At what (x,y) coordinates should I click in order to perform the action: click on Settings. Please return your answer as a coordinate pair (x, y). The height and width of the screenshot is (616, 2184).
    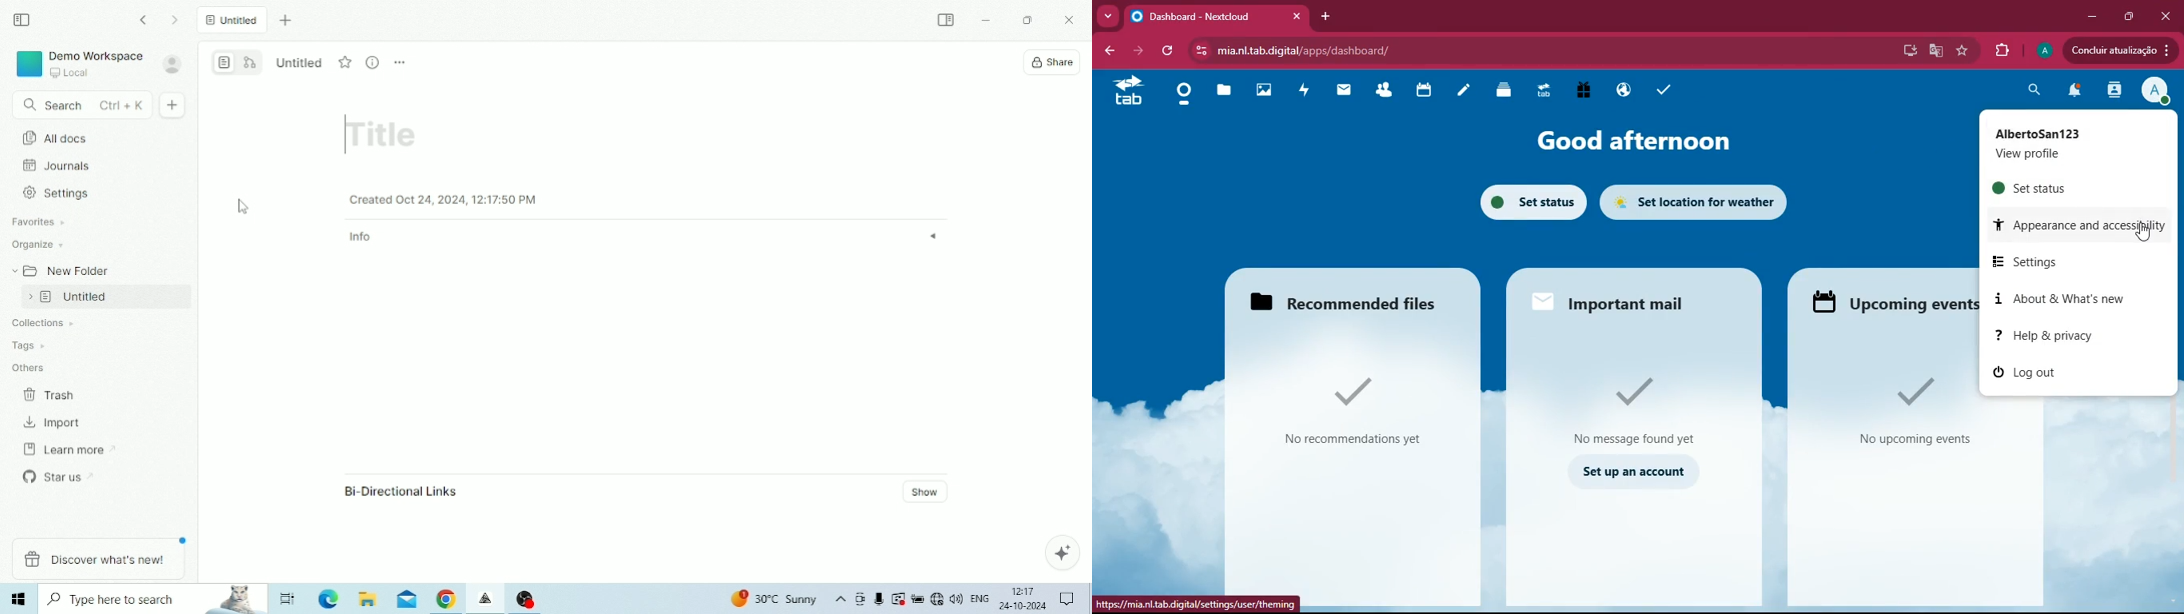
    Looking at the image, I should click on (61, 193).